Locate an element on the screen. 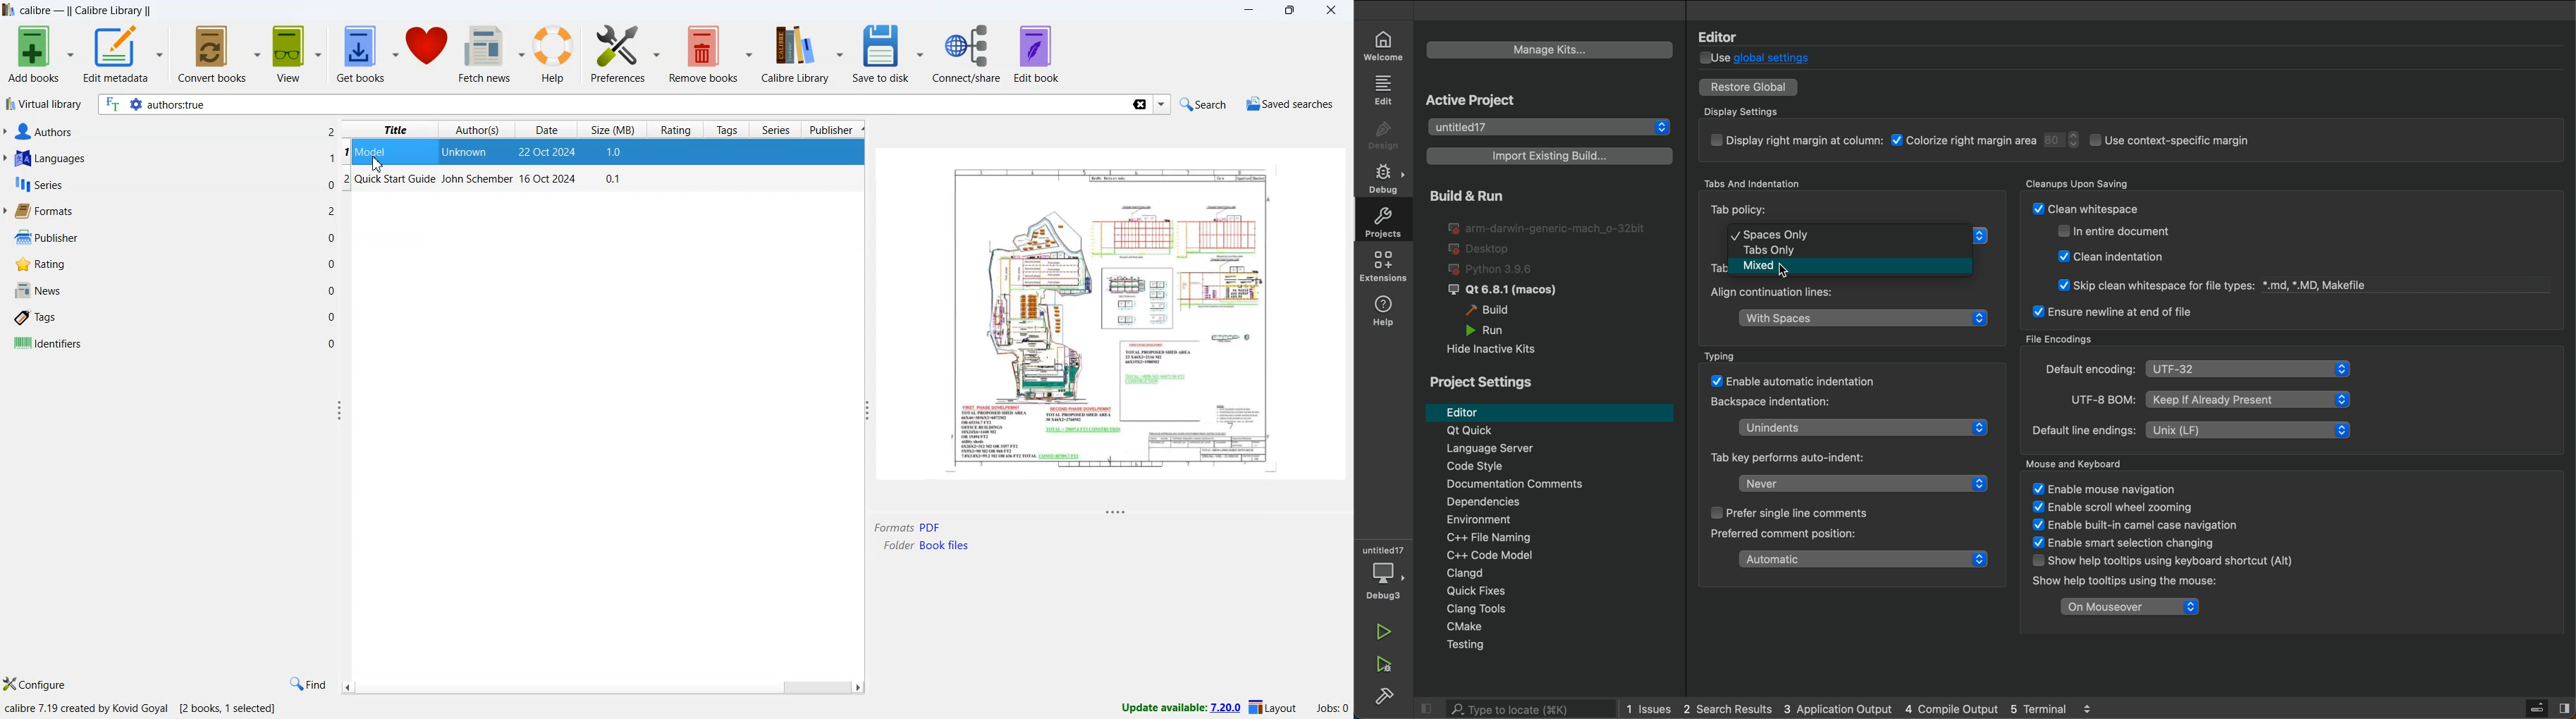 Image resolution: width=2576 pixels, height=728 pixels. welcome is located at coordinates (1386, 46).